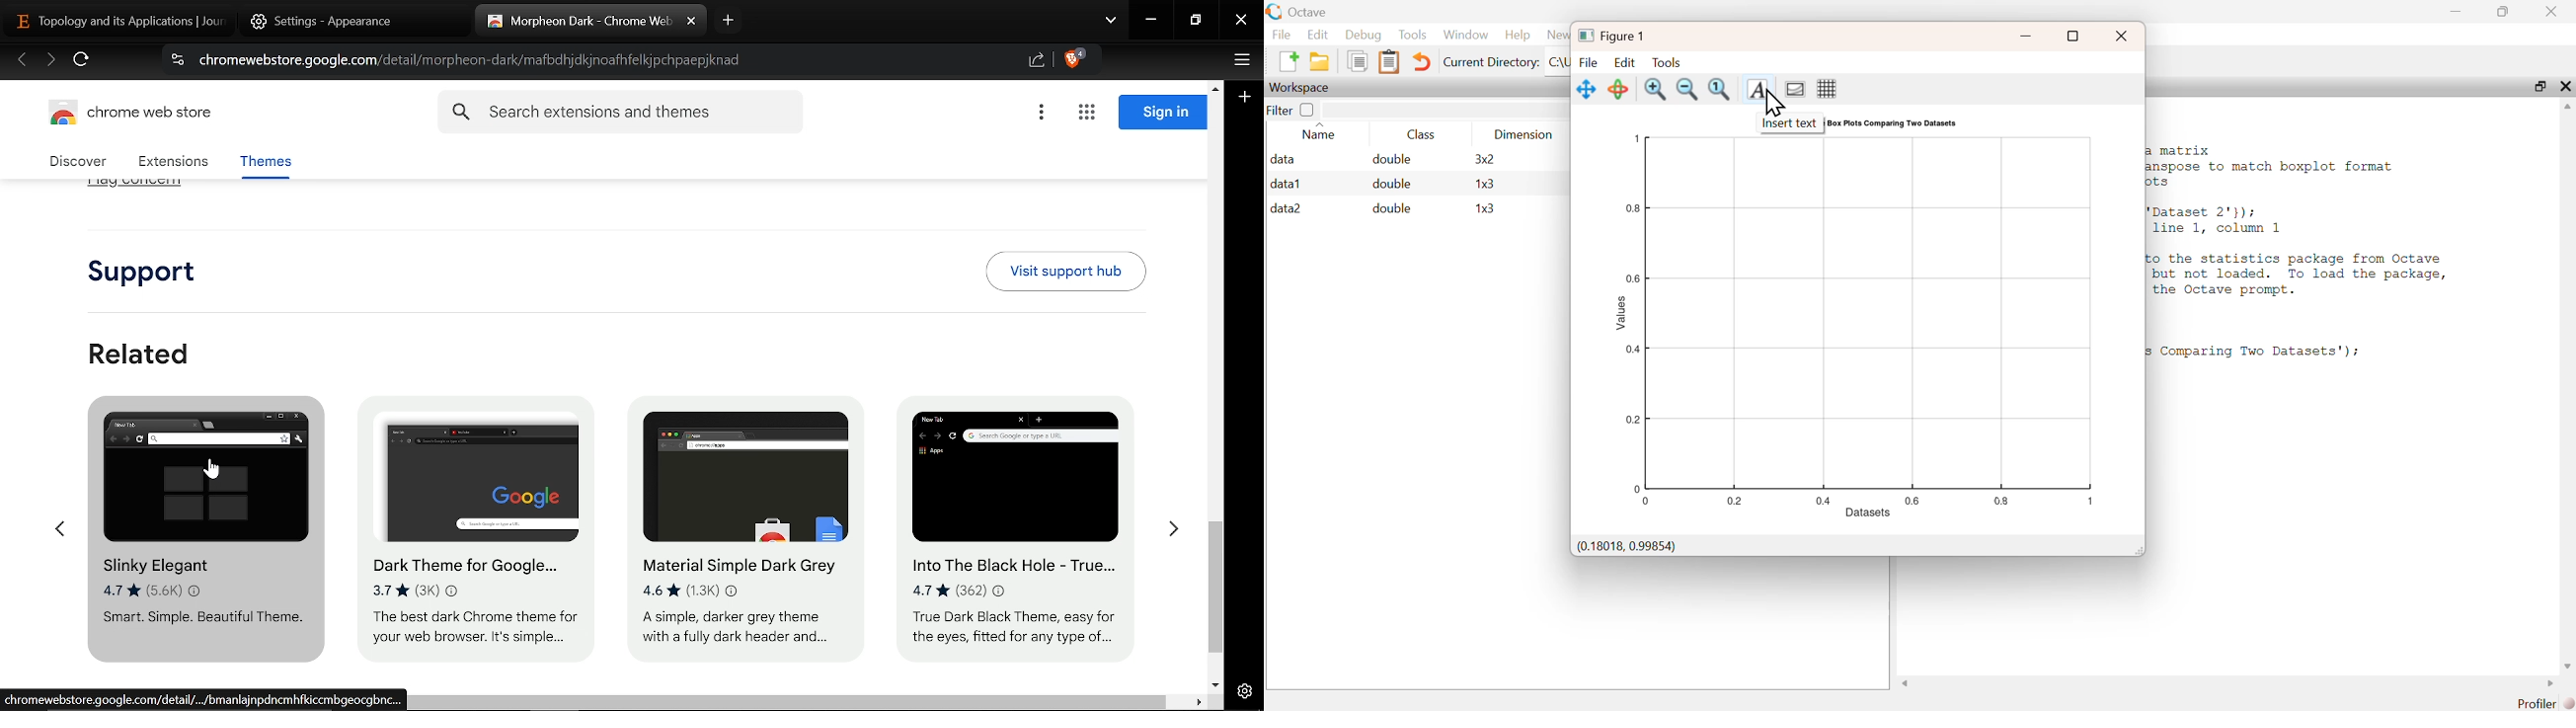 The height and width of the screenshot is (728, 2576). I want to click on Datasets, so click(1869, 511).